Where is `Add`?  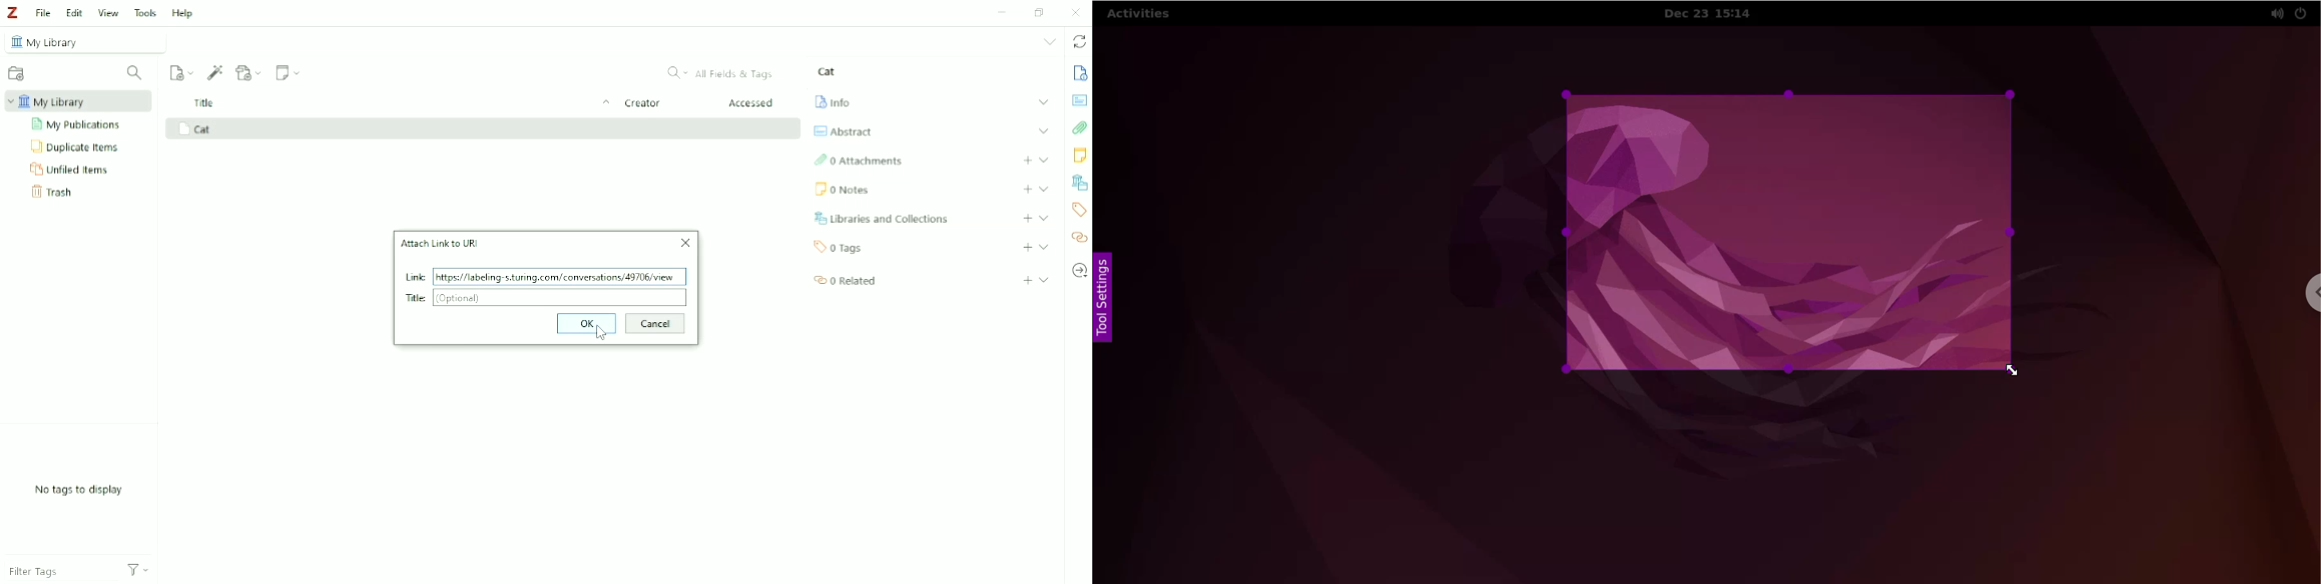 Add is located at coordinates (1028, 281).